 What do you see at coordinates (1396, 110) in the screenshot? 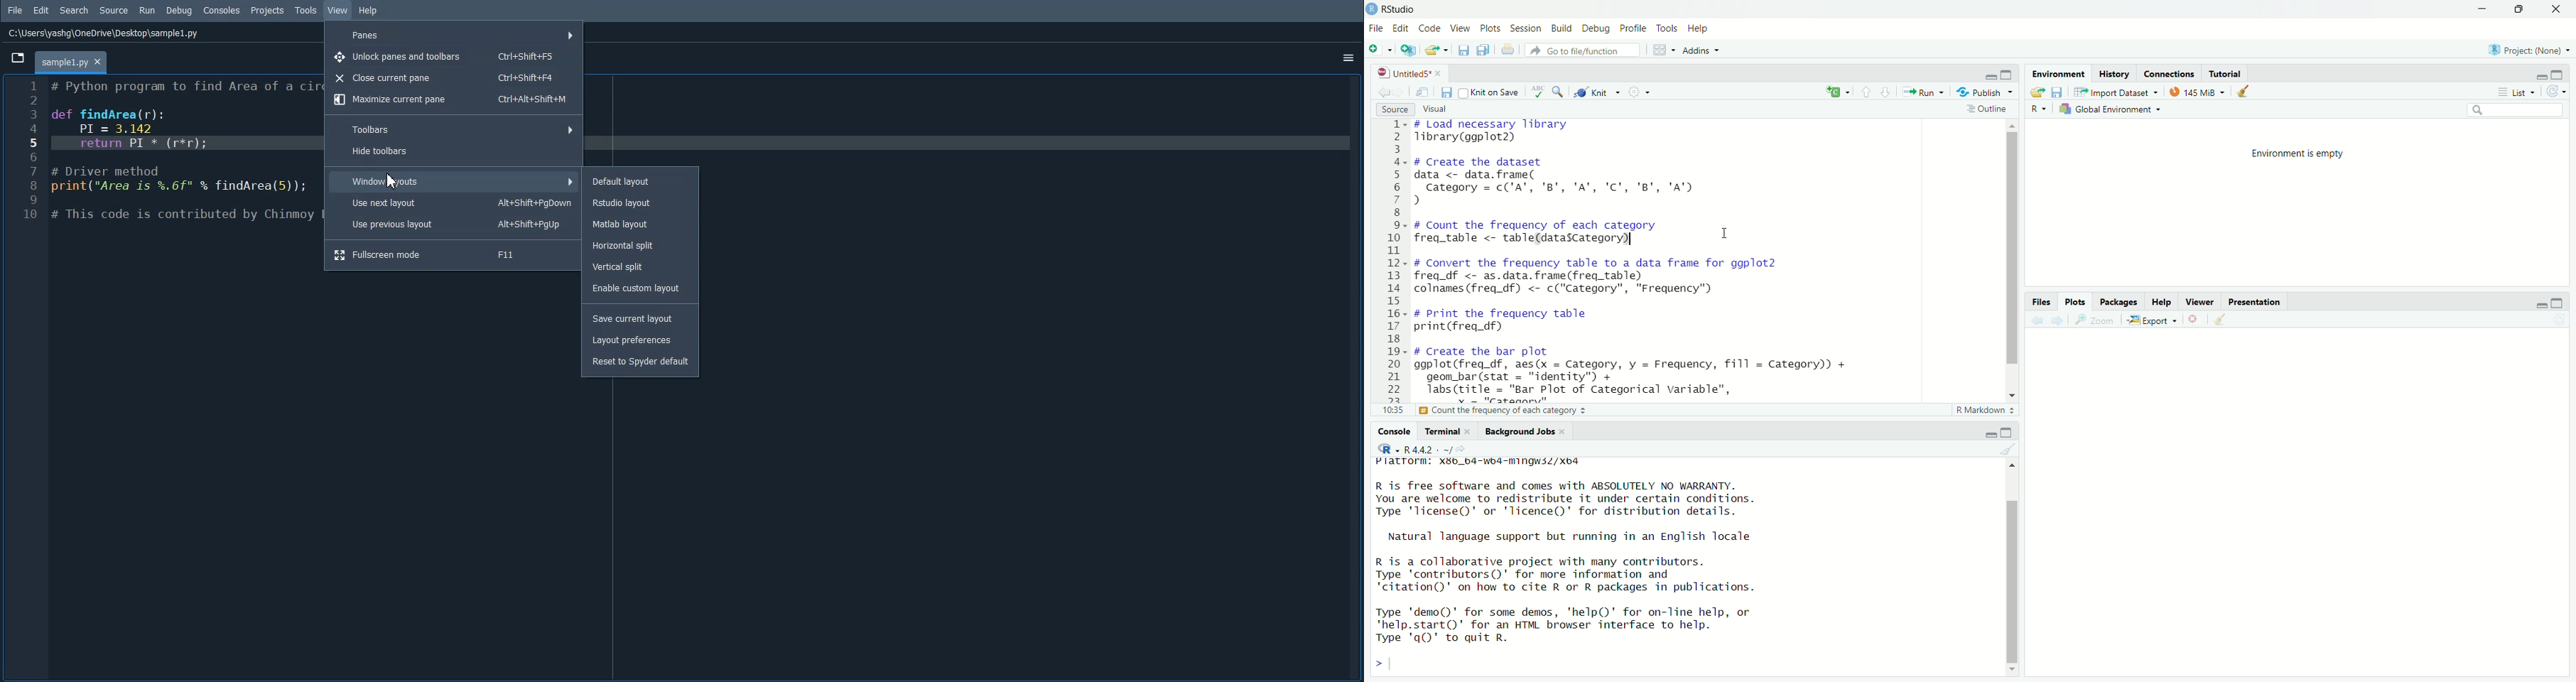
I see `source` at bounding box center [1396, 110].